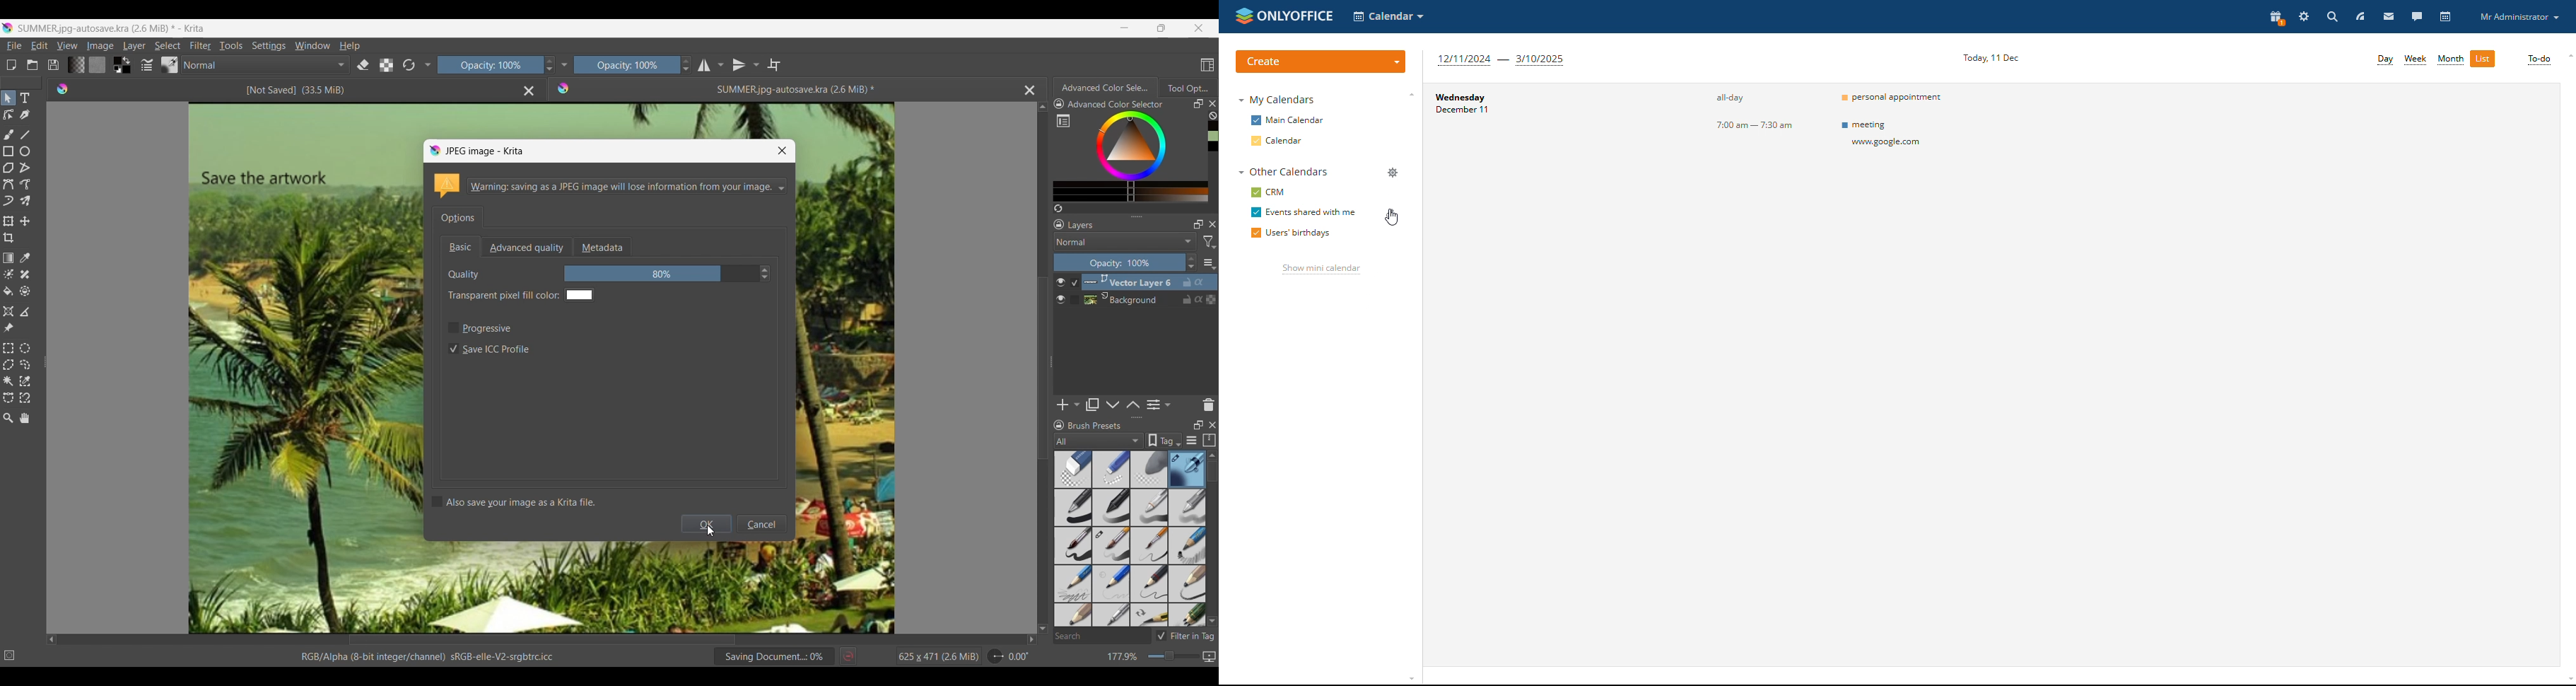  I want to click on Lock color panel, so click(1059, 104).